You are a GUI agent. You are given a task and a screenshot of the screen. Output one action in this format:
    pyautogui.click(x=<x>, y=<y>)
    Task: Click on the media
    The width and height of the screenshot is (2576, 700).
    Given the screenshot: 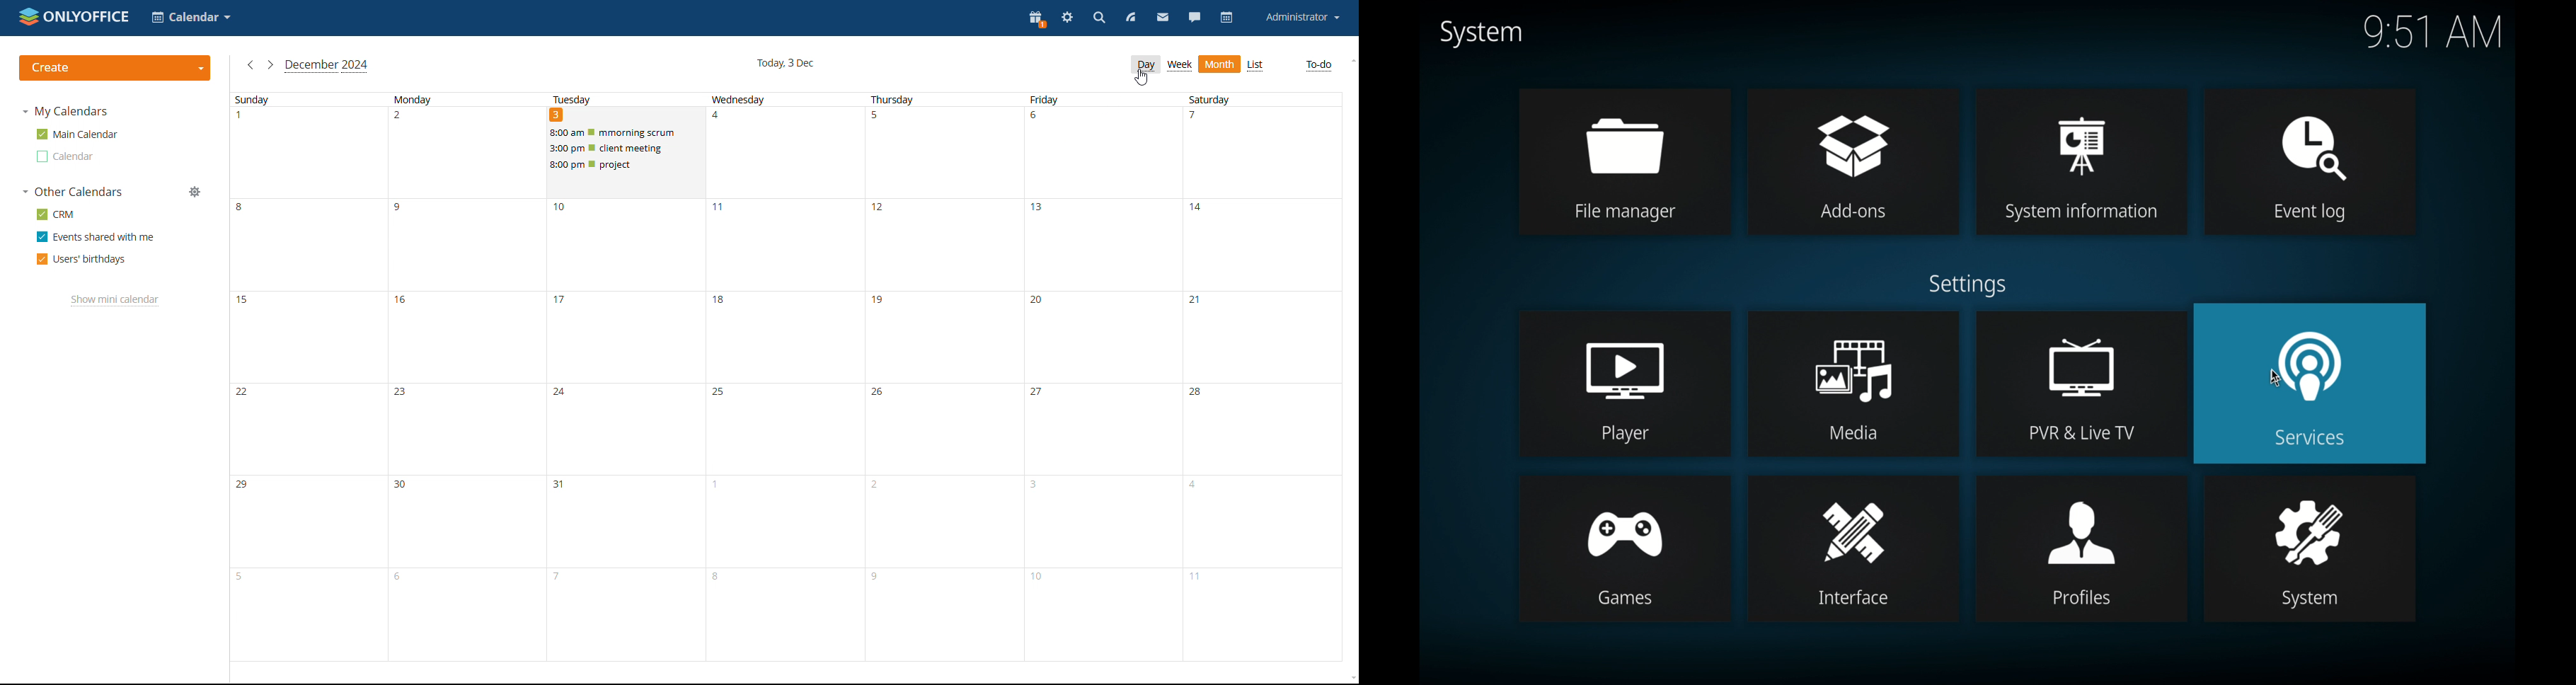 What is the action you would take?
    pyautogui.click(x=1854, y=384)
    